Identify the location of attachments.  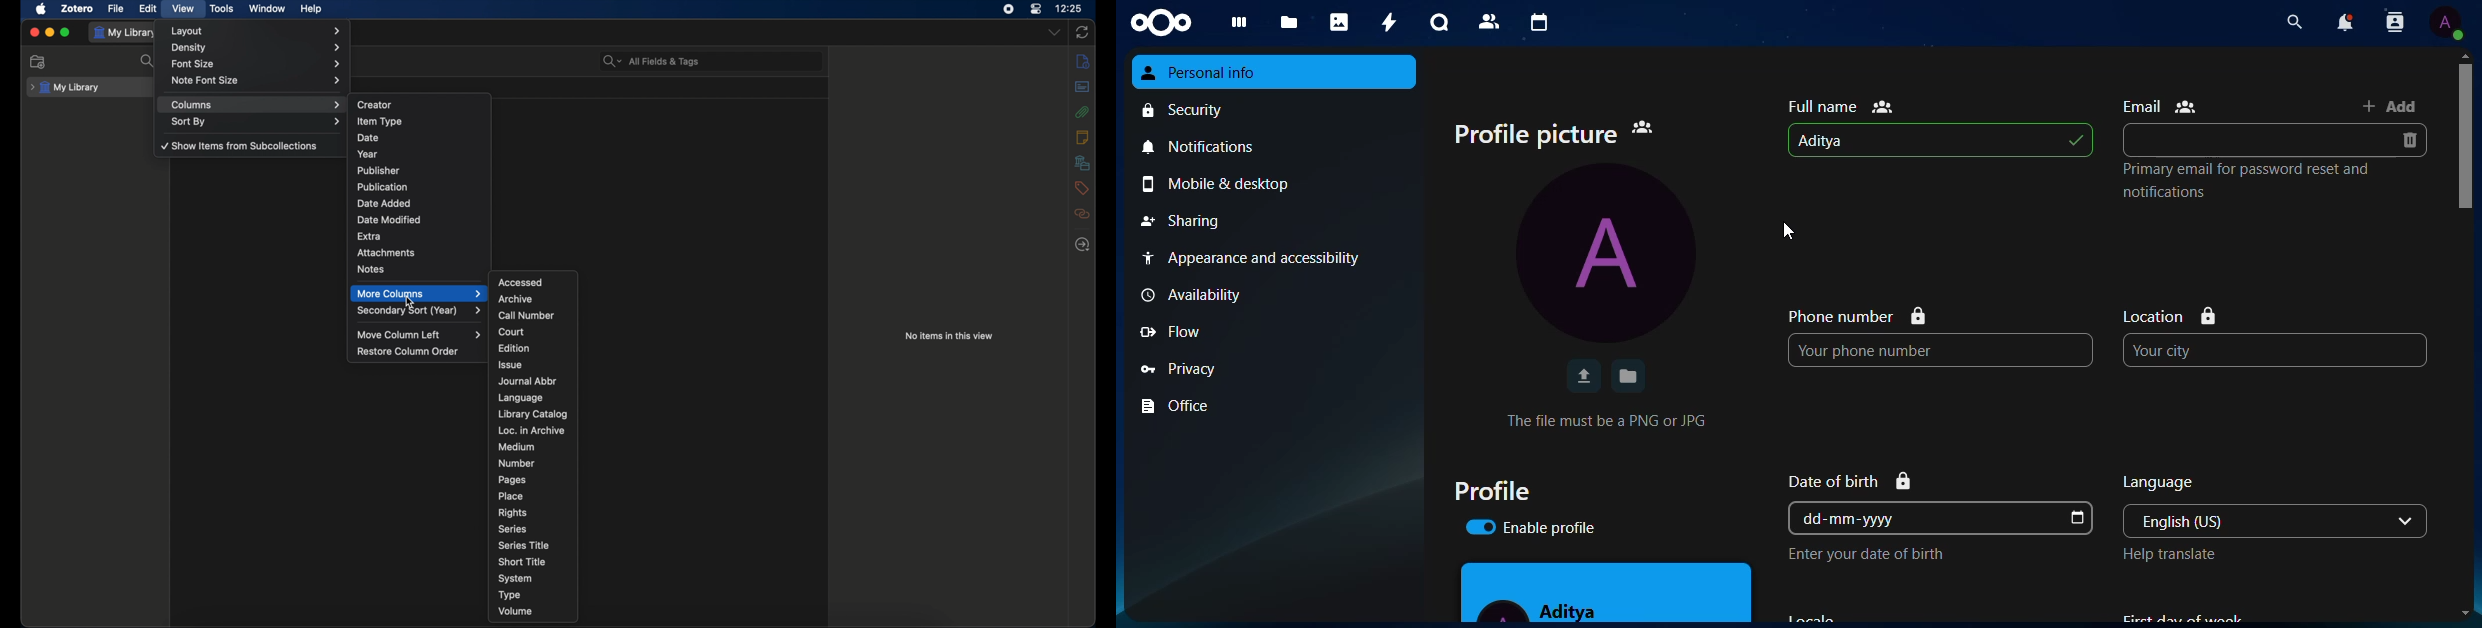
(386, 253).